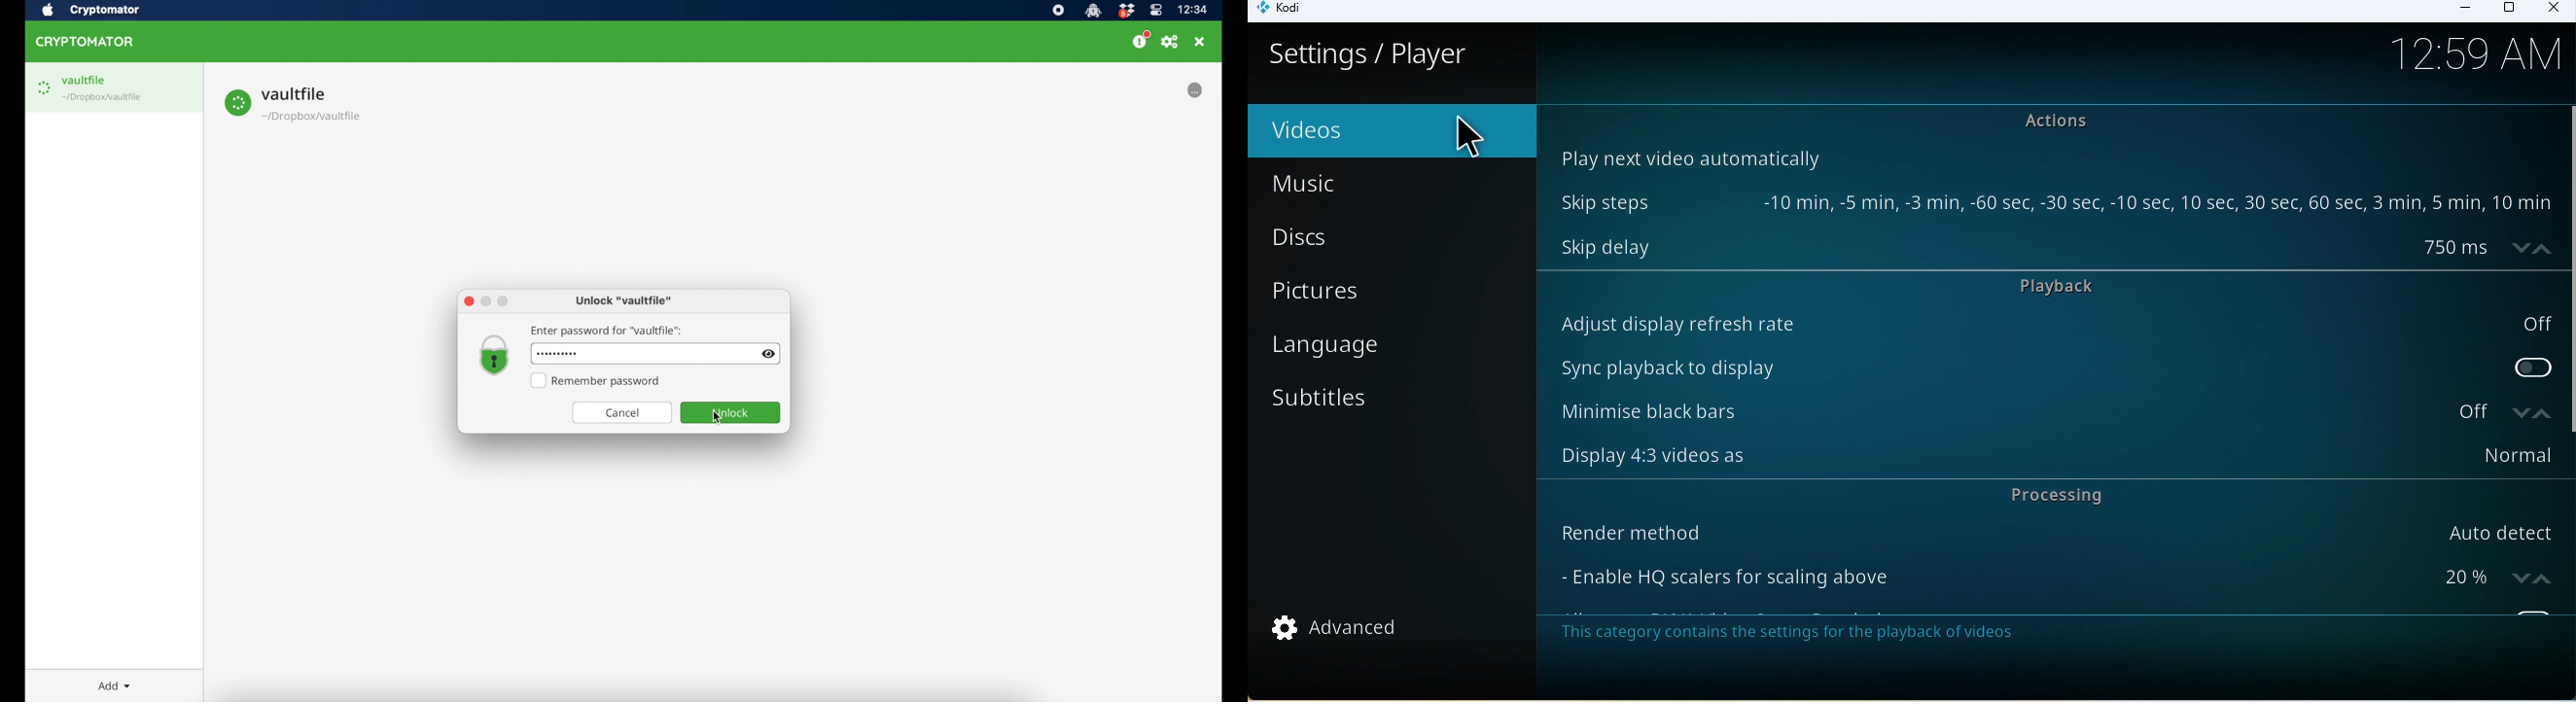 The image size is (2576, 728). What do you see at coordinates (2054, 364) in the screenshot?
I see `Sync playback to display` at bounding box center [2054, 364].